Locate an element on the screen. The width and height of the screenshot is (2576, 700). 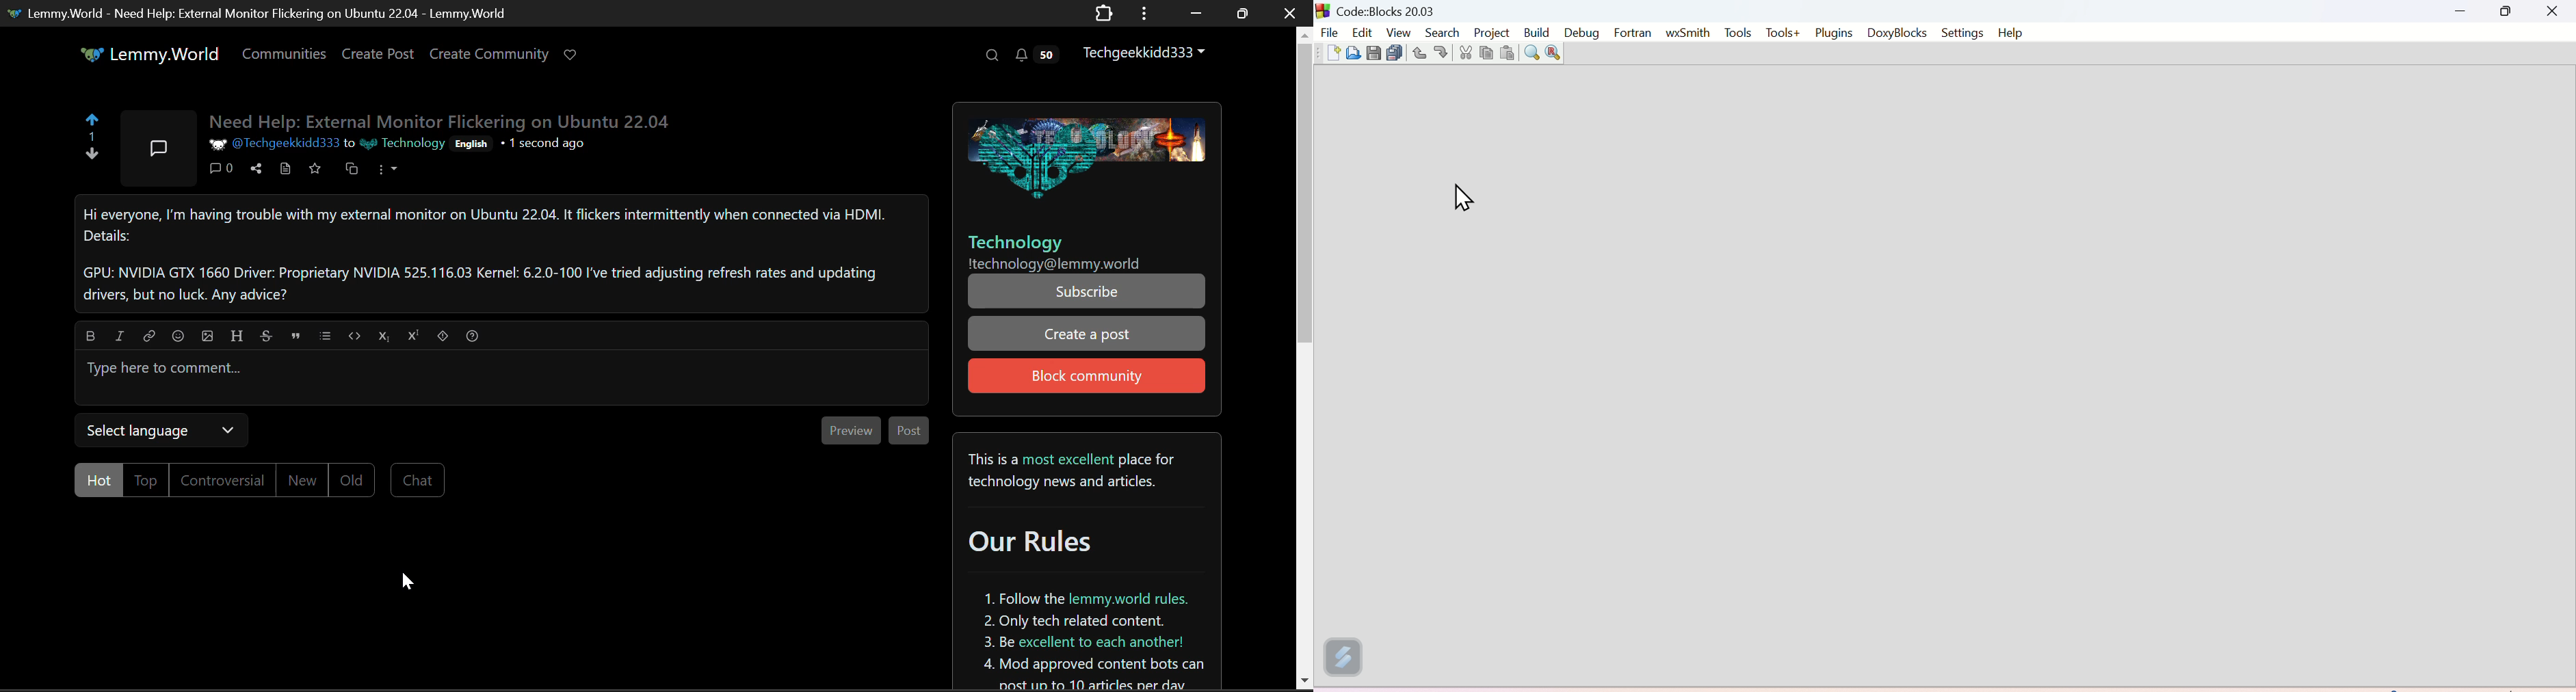
Post Body is located at coordinates (502, 254).